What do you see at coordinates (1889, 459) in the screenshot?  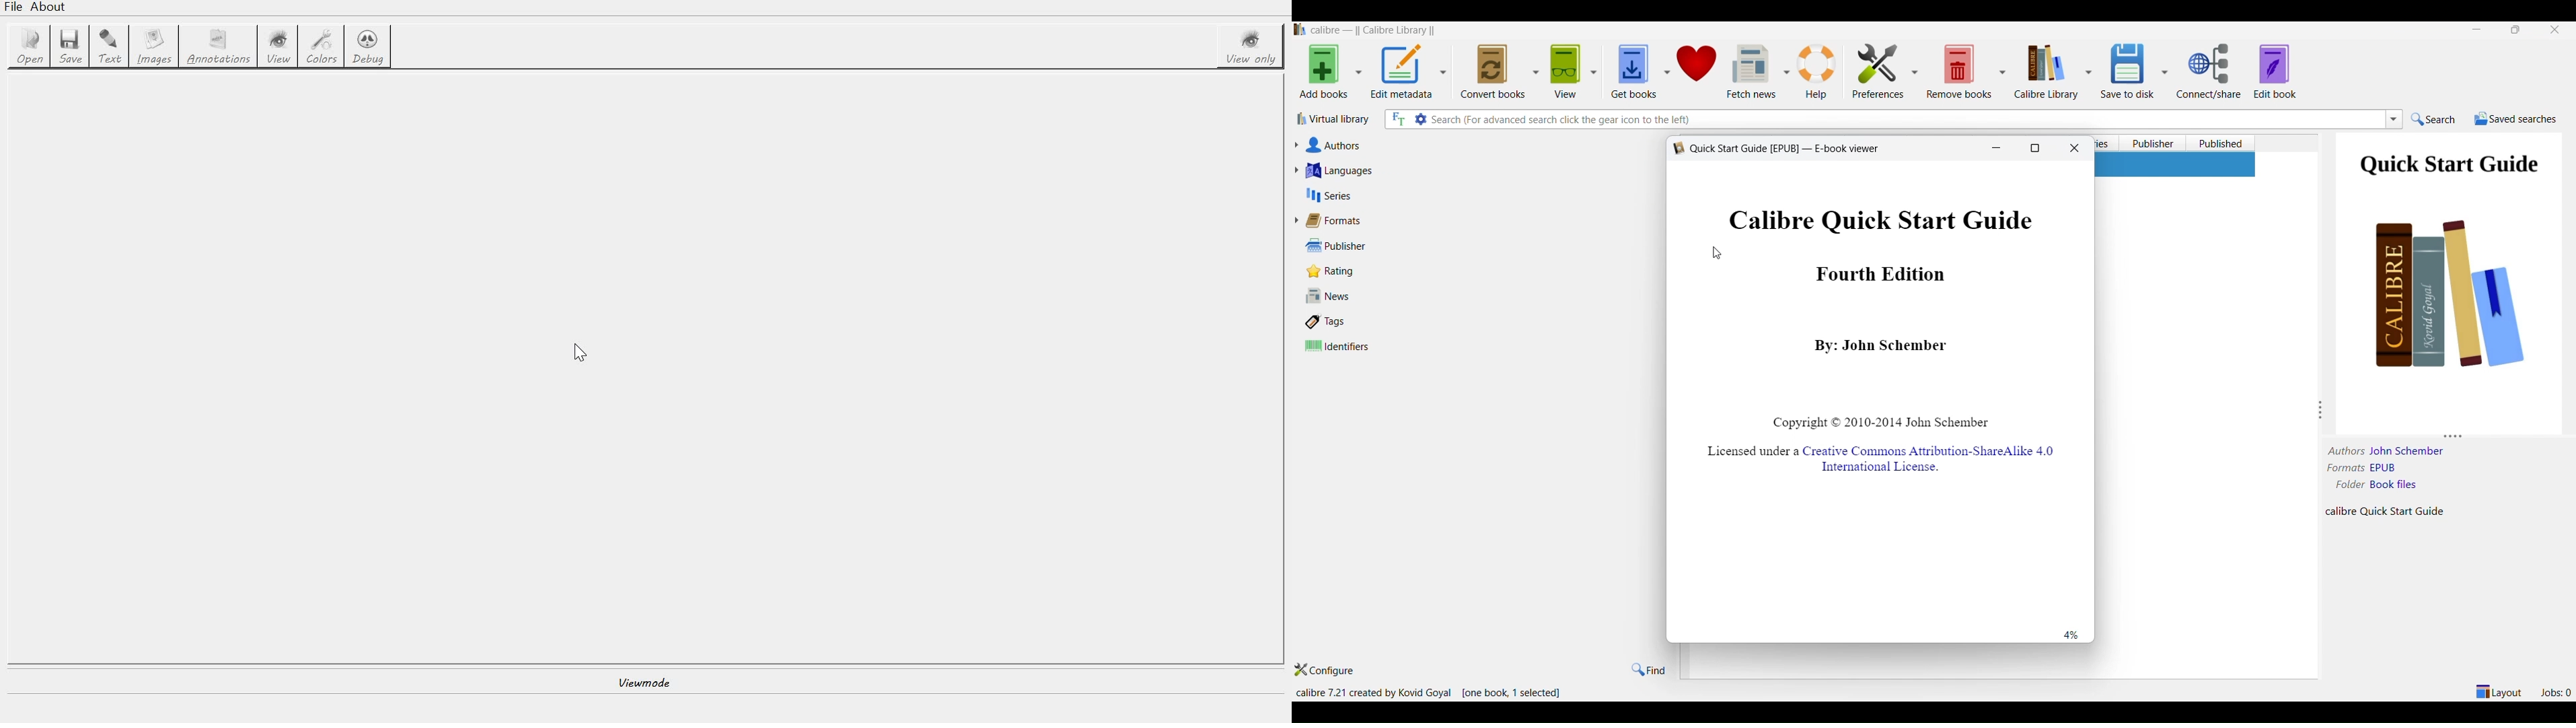 I see `Licensed under a Creative Commons Attribution-ShareAlike 4.0
International License.` at bounding box center [1889, 459].